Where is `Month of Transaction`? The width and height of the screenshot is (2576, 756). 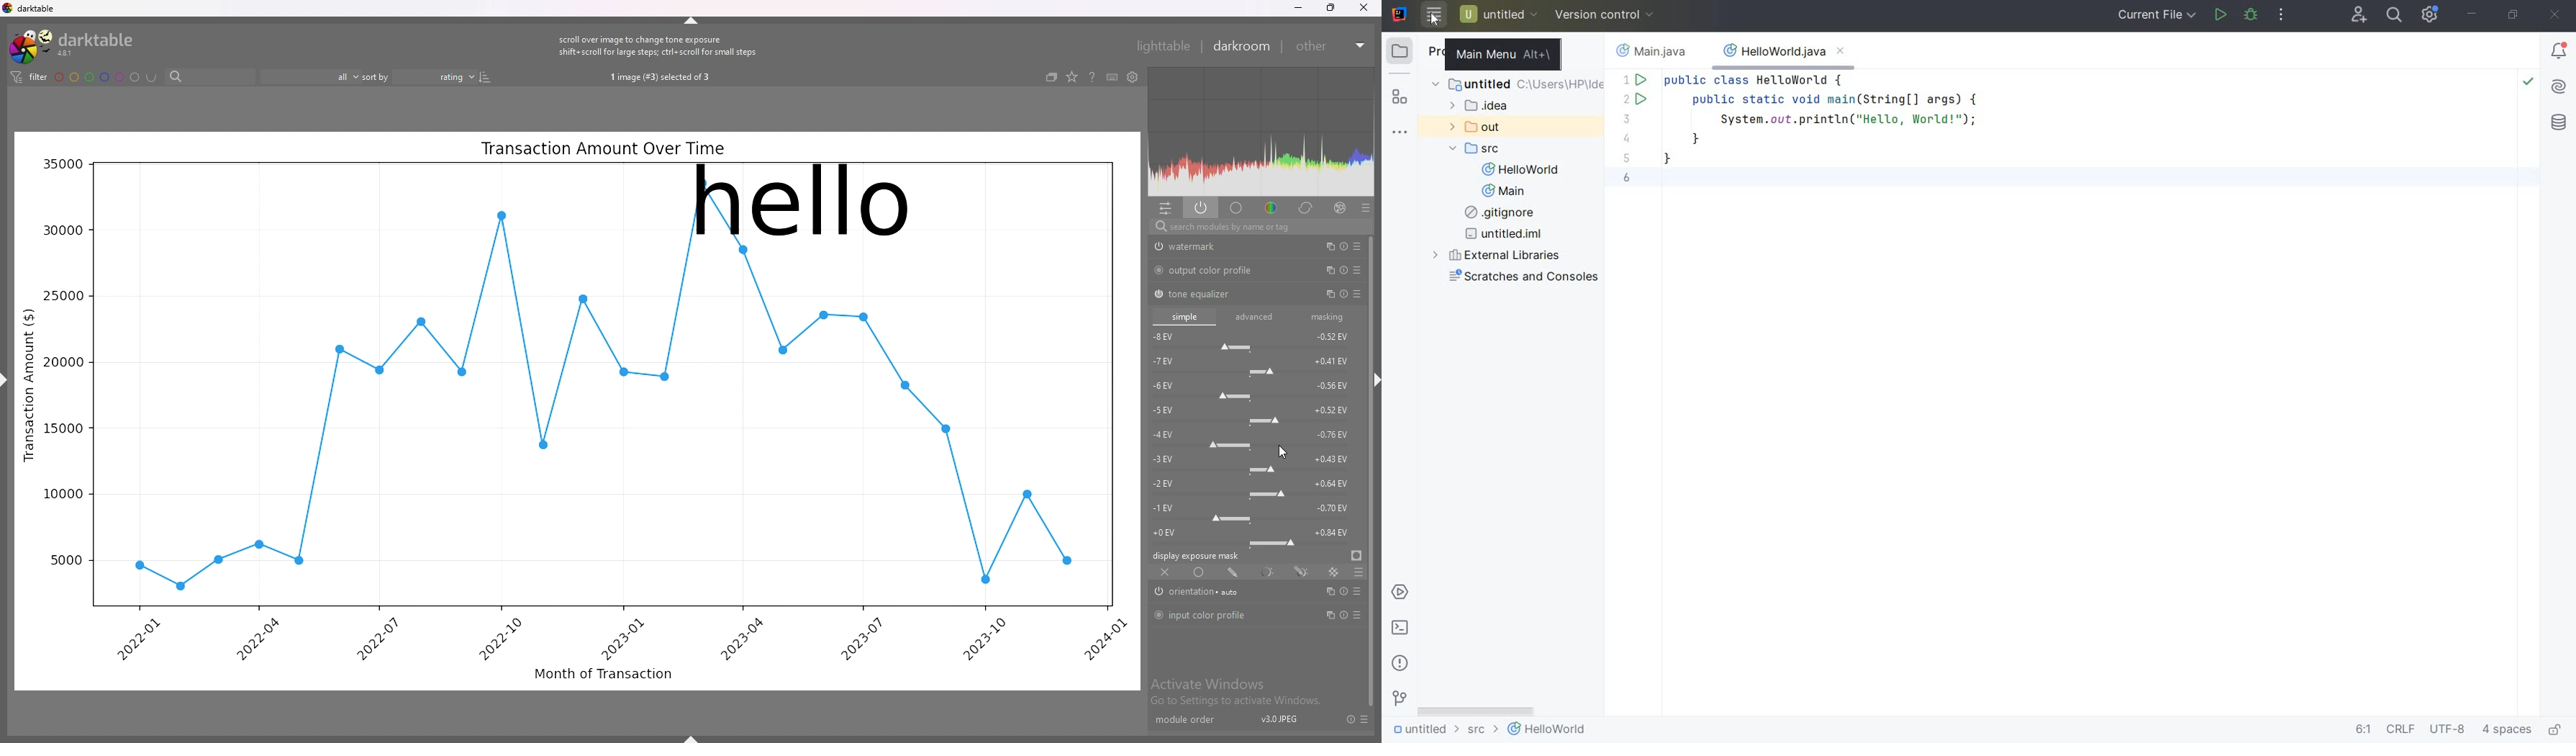 Month of Transaction is located at coordinates (603, 672).